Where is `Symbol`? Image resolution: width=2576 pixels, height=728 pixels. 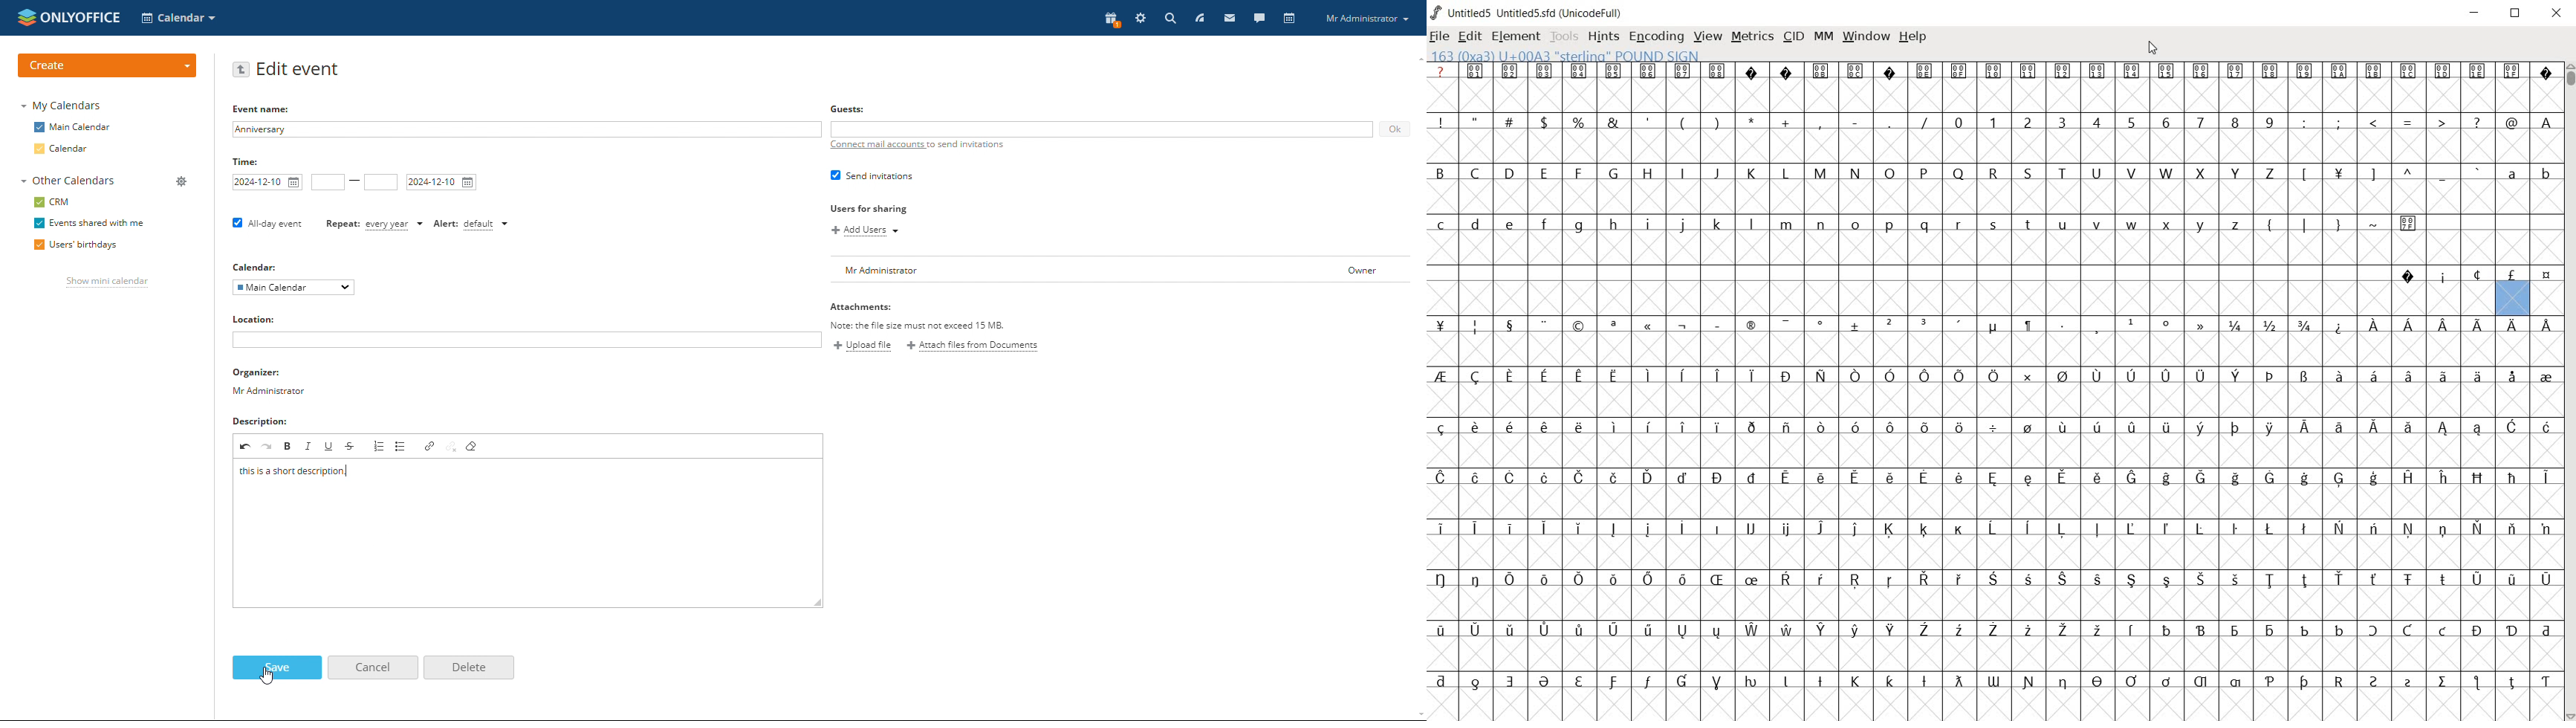
Symbol is located at coordinates (1924, 631).